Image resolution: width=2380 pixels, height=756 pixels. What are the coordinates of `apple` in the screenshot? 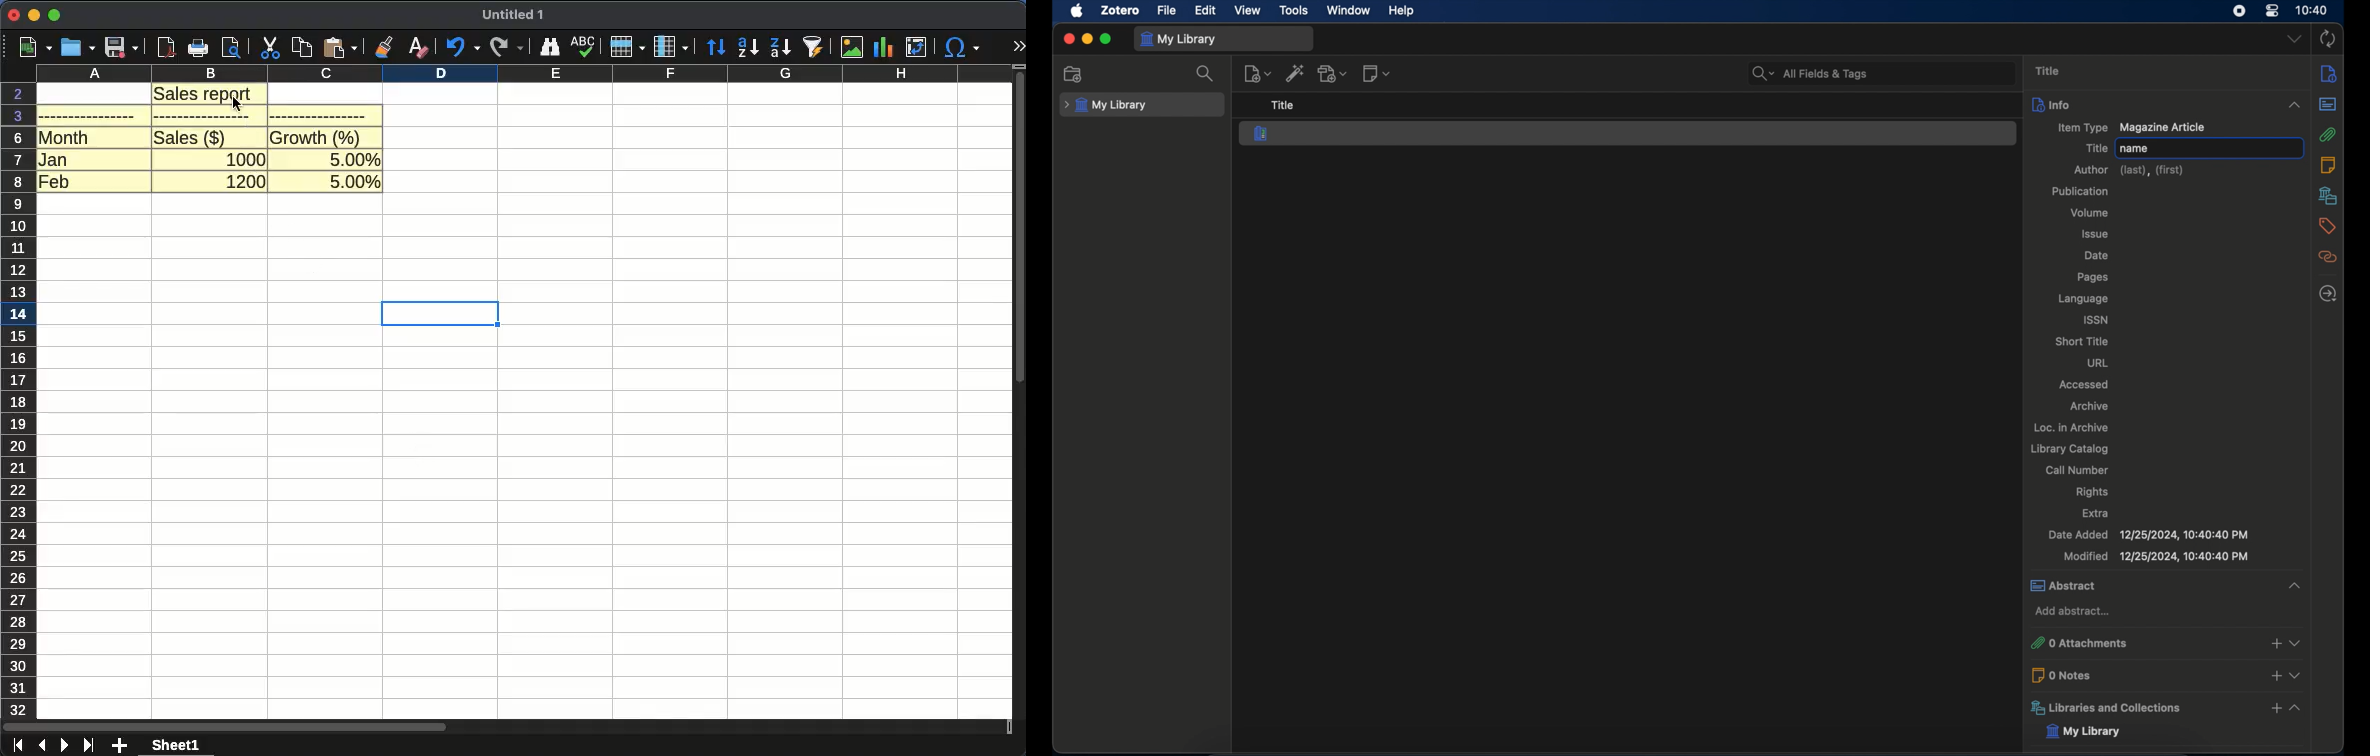 It's located at (1077, 11).